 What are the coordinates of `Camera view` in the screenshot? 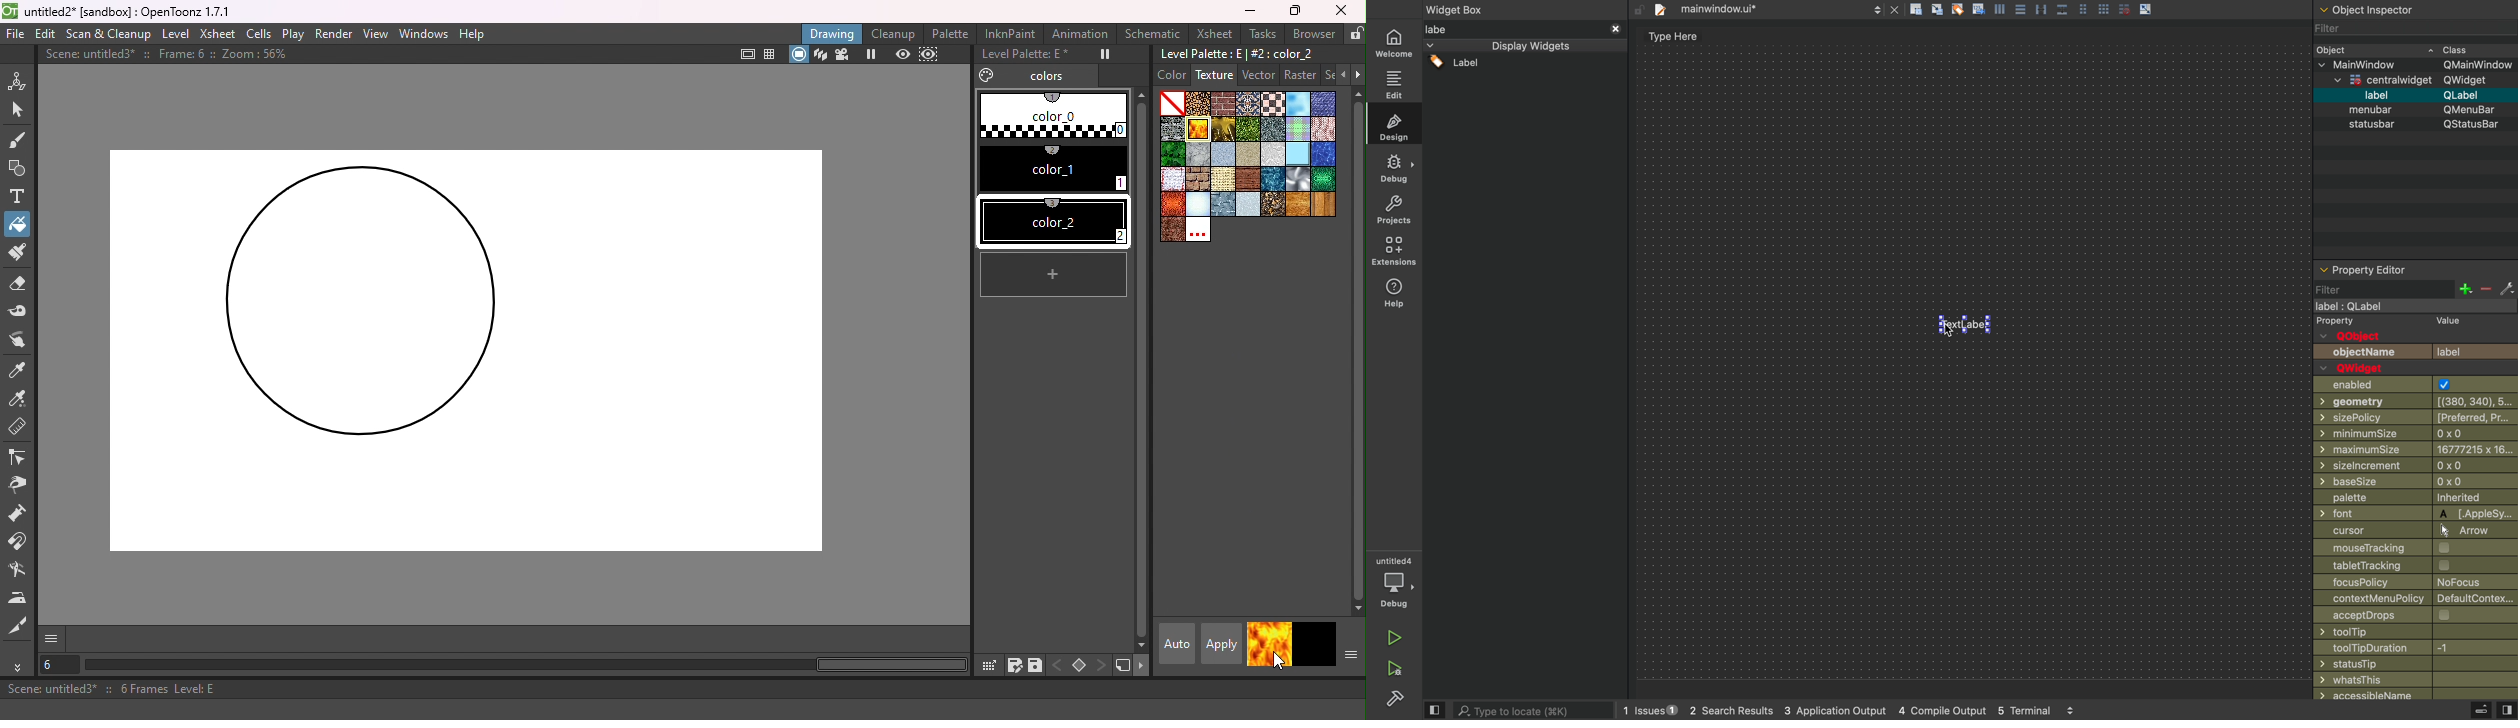 It's located at (845, 54).